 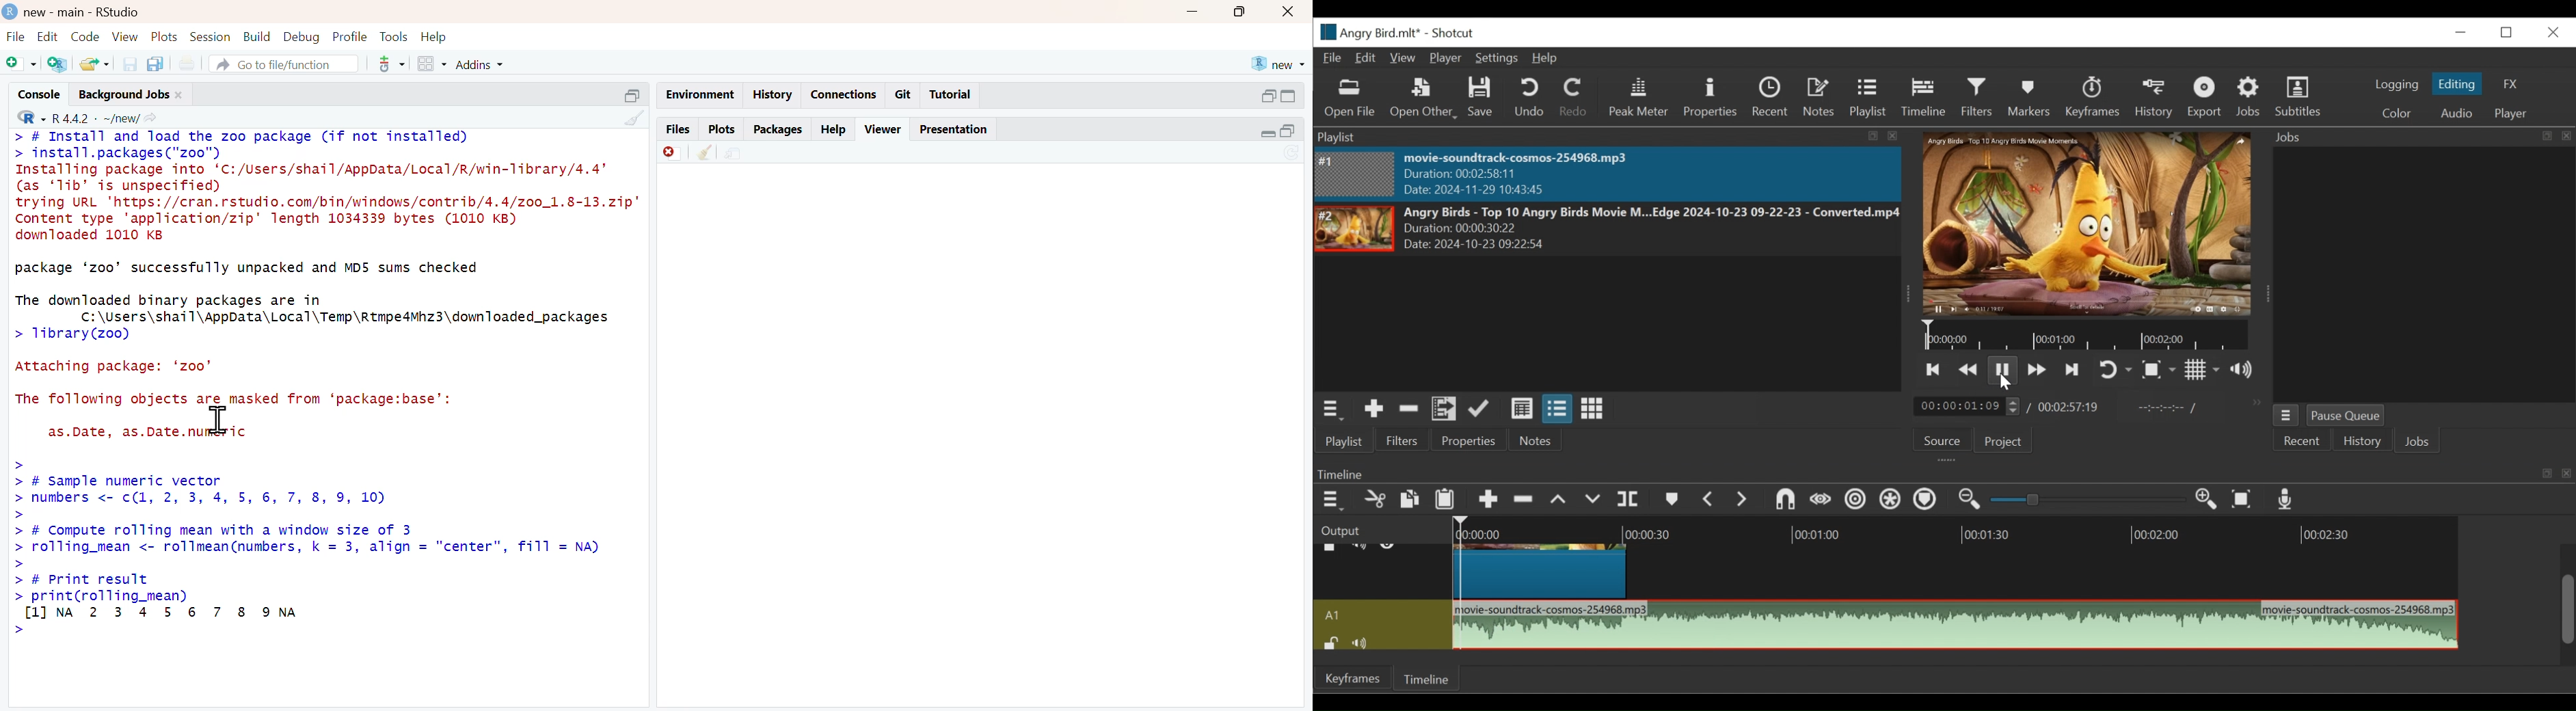 What do you see at coordinates (1483, 409) in the screenshot?
I see `Update` at bounding box center [1483, 409].